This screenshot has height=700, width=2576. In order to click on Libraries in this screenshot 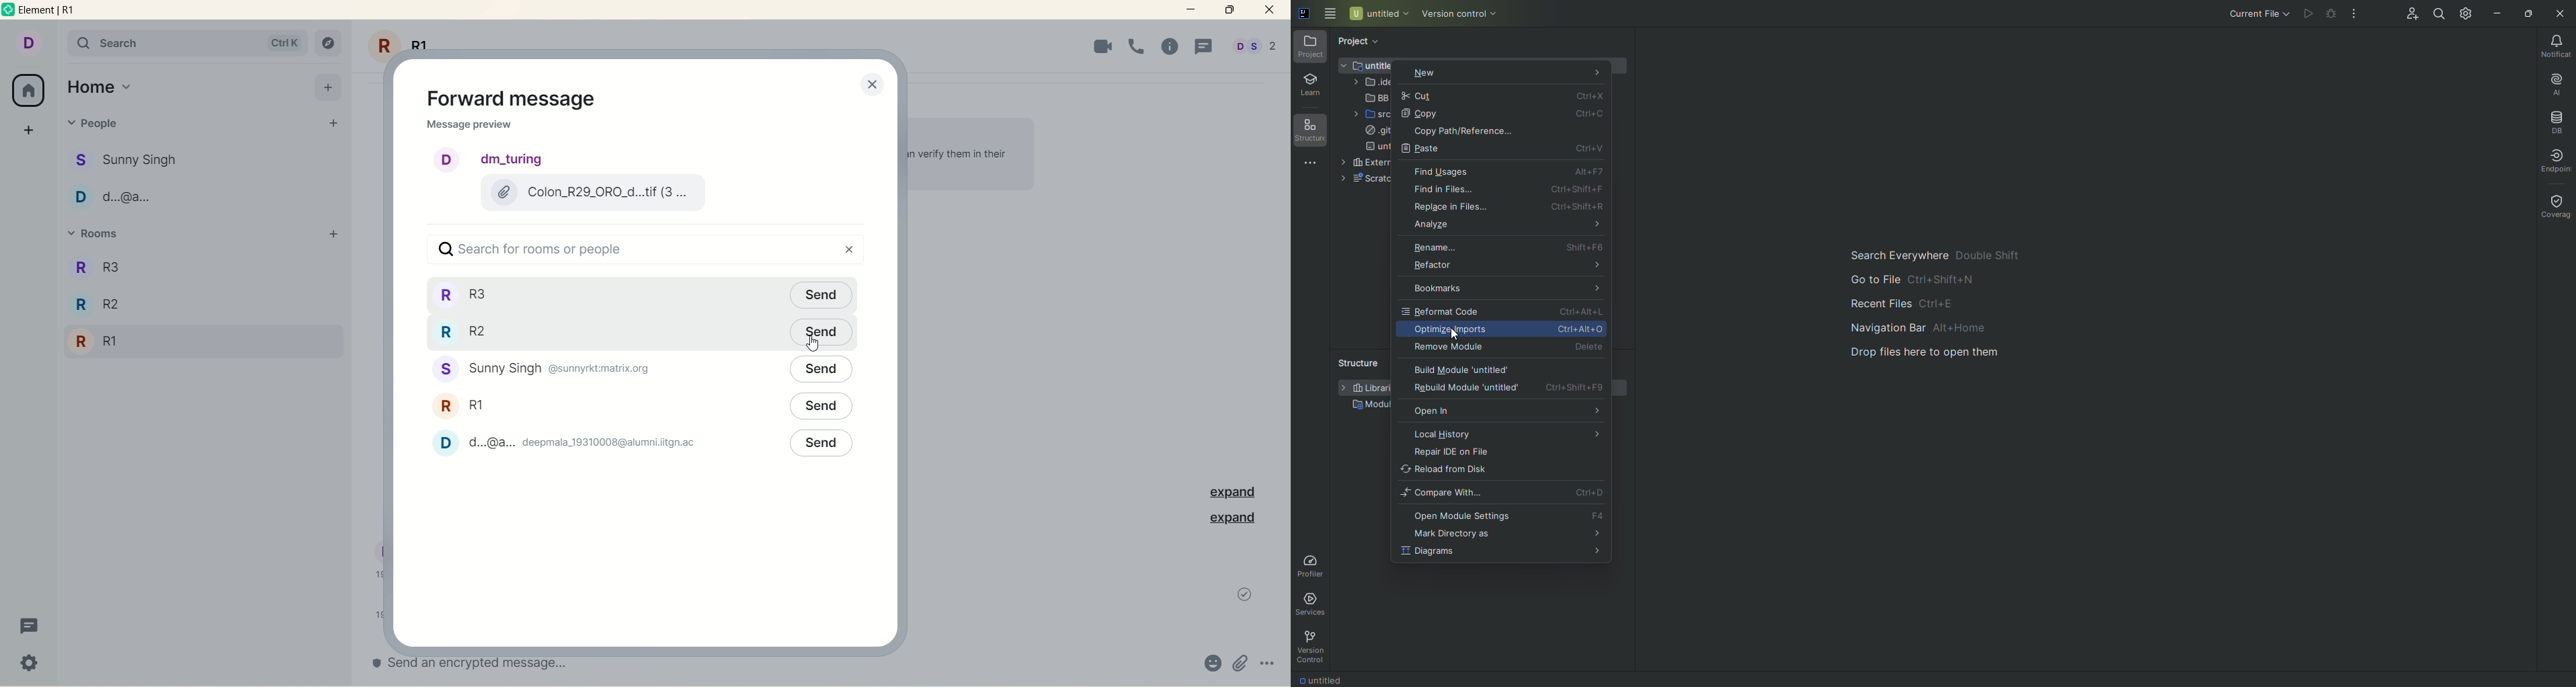, I will do `click(1366, 388)`.